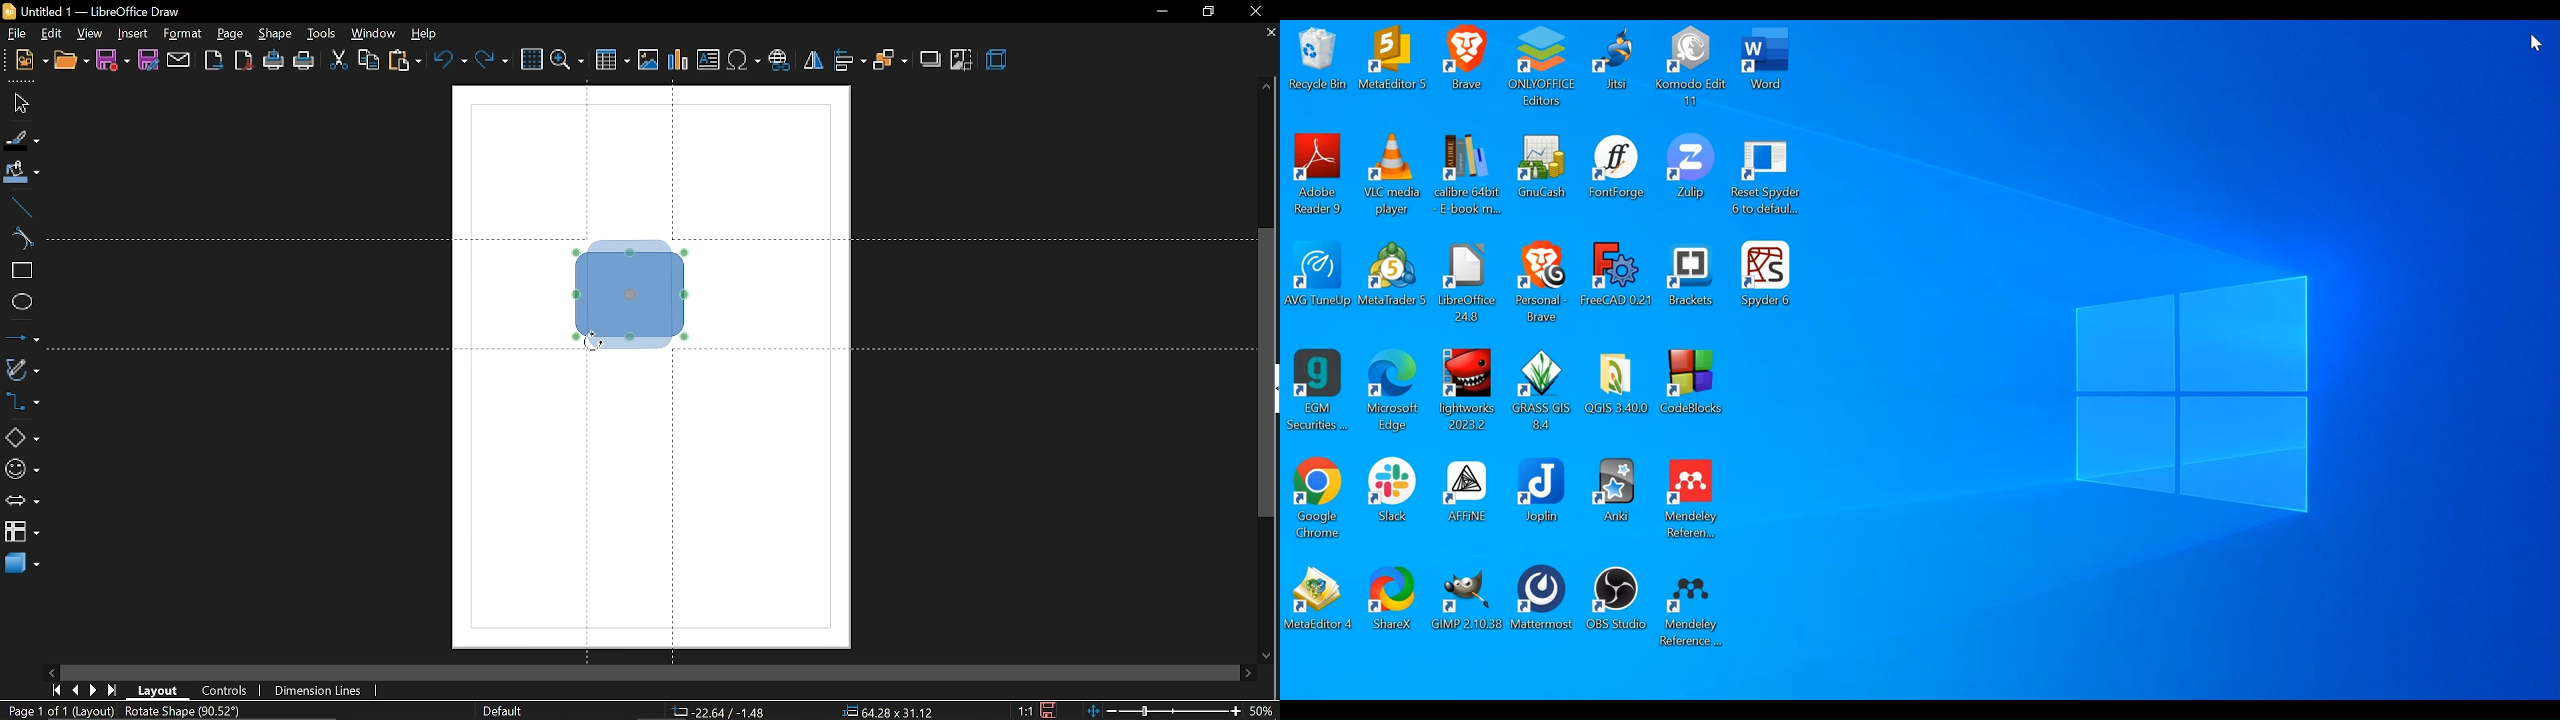 Image resolution: width=2576 pixels, height=728 pixels. What do you see at coordinates (780, 62) in the screenshot?
I see `insert hyperlink` at bounding box center [780, 62].